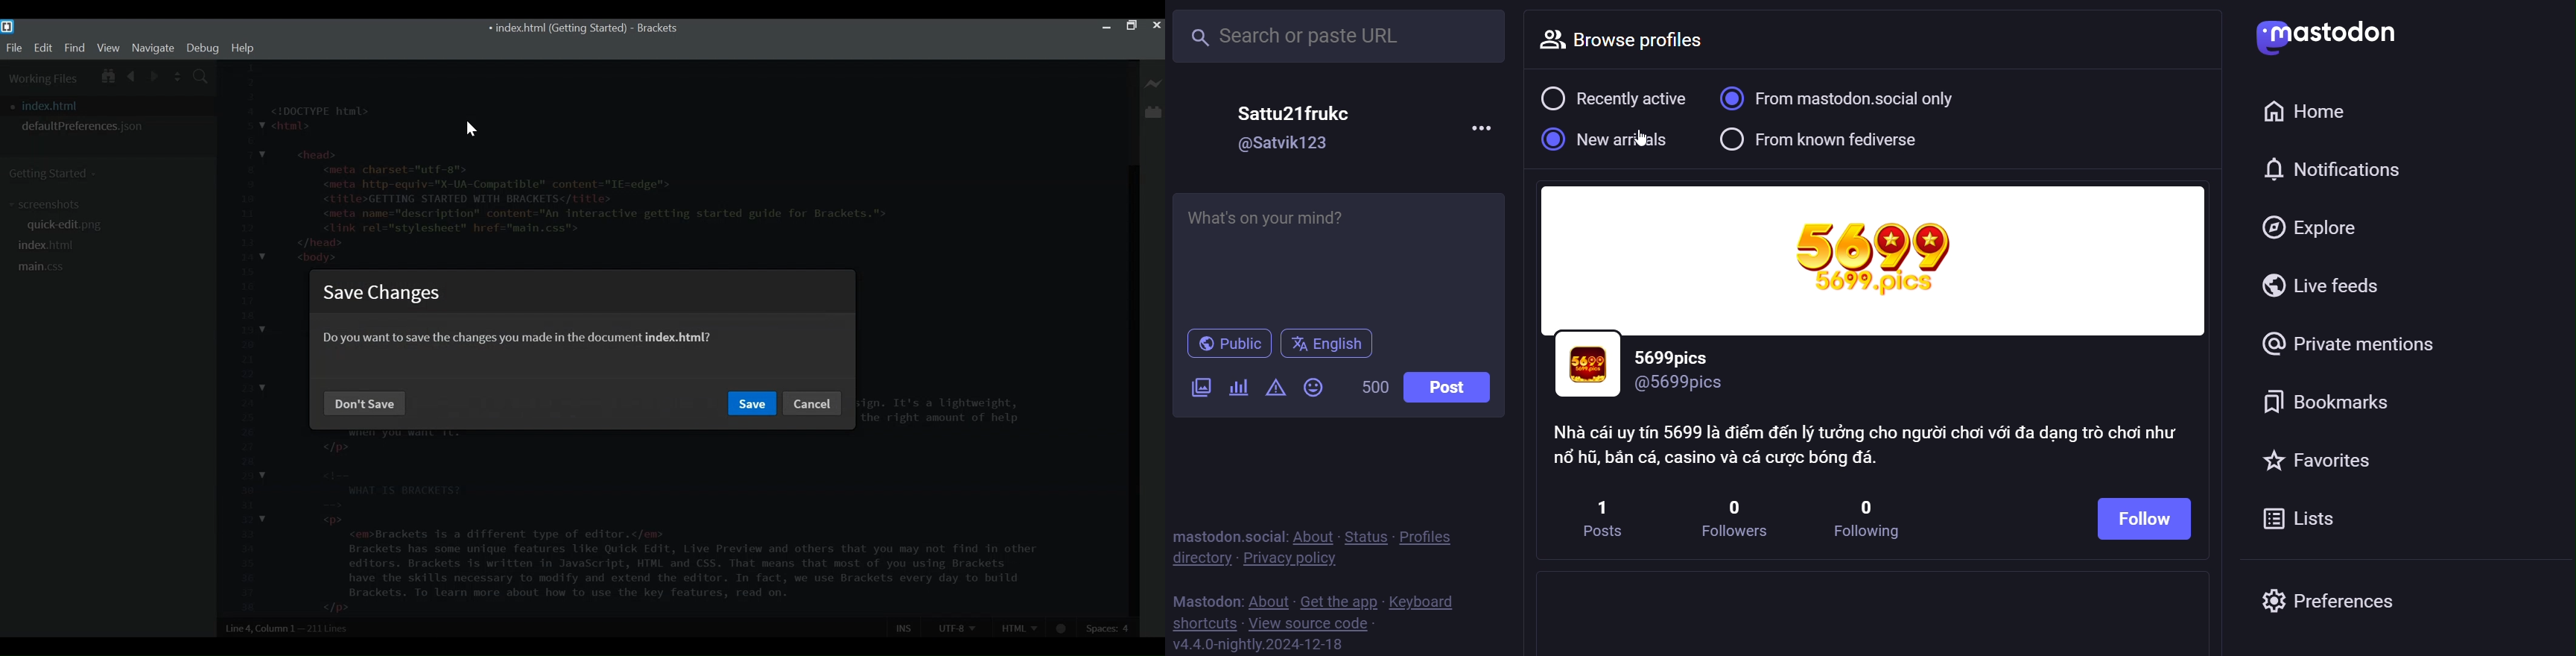 The height and width of the screenshot is (672, 2576). What do you see at coordinates (109, 47) in the screenshot?
I see `View` at bounding box center [109, 47].